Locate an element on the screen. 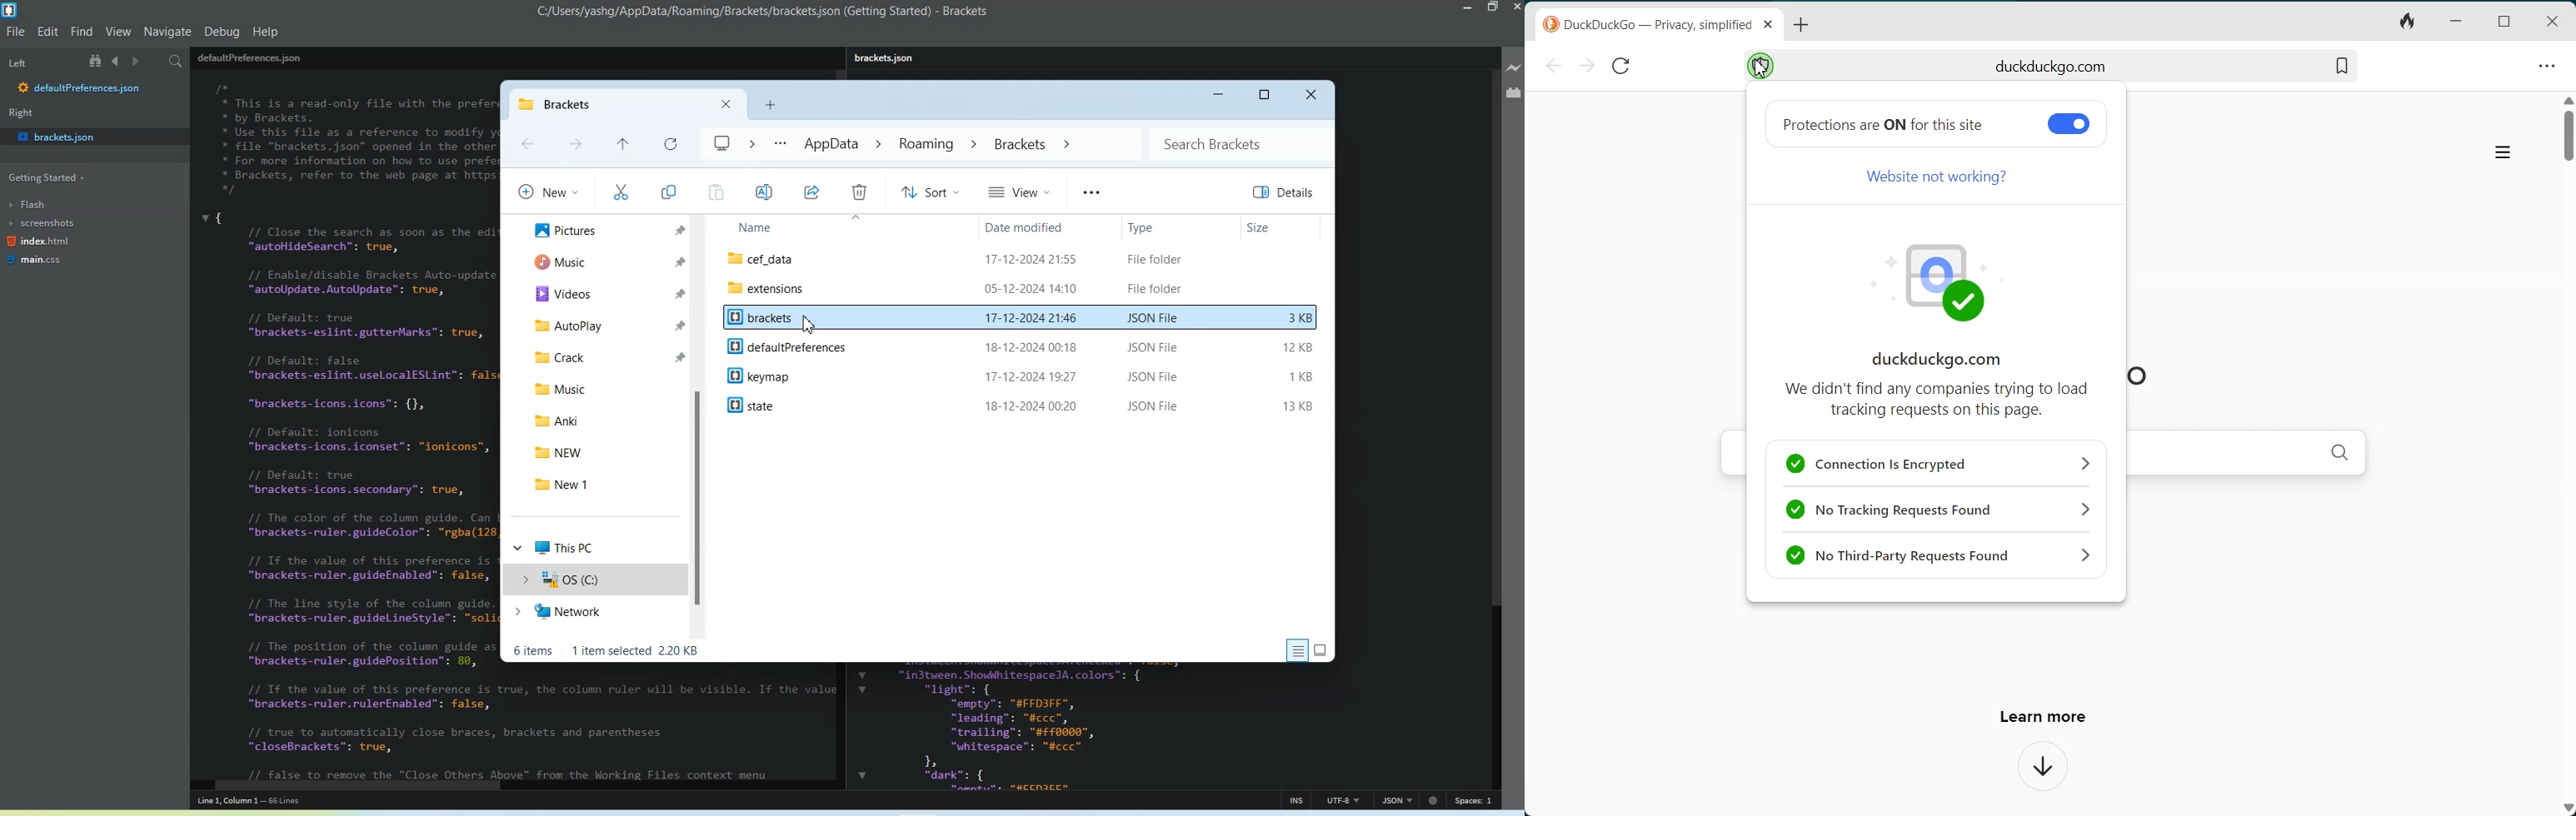 This screenshot has width=2576, height=840. Navigate is located at coordinates (168, 33).